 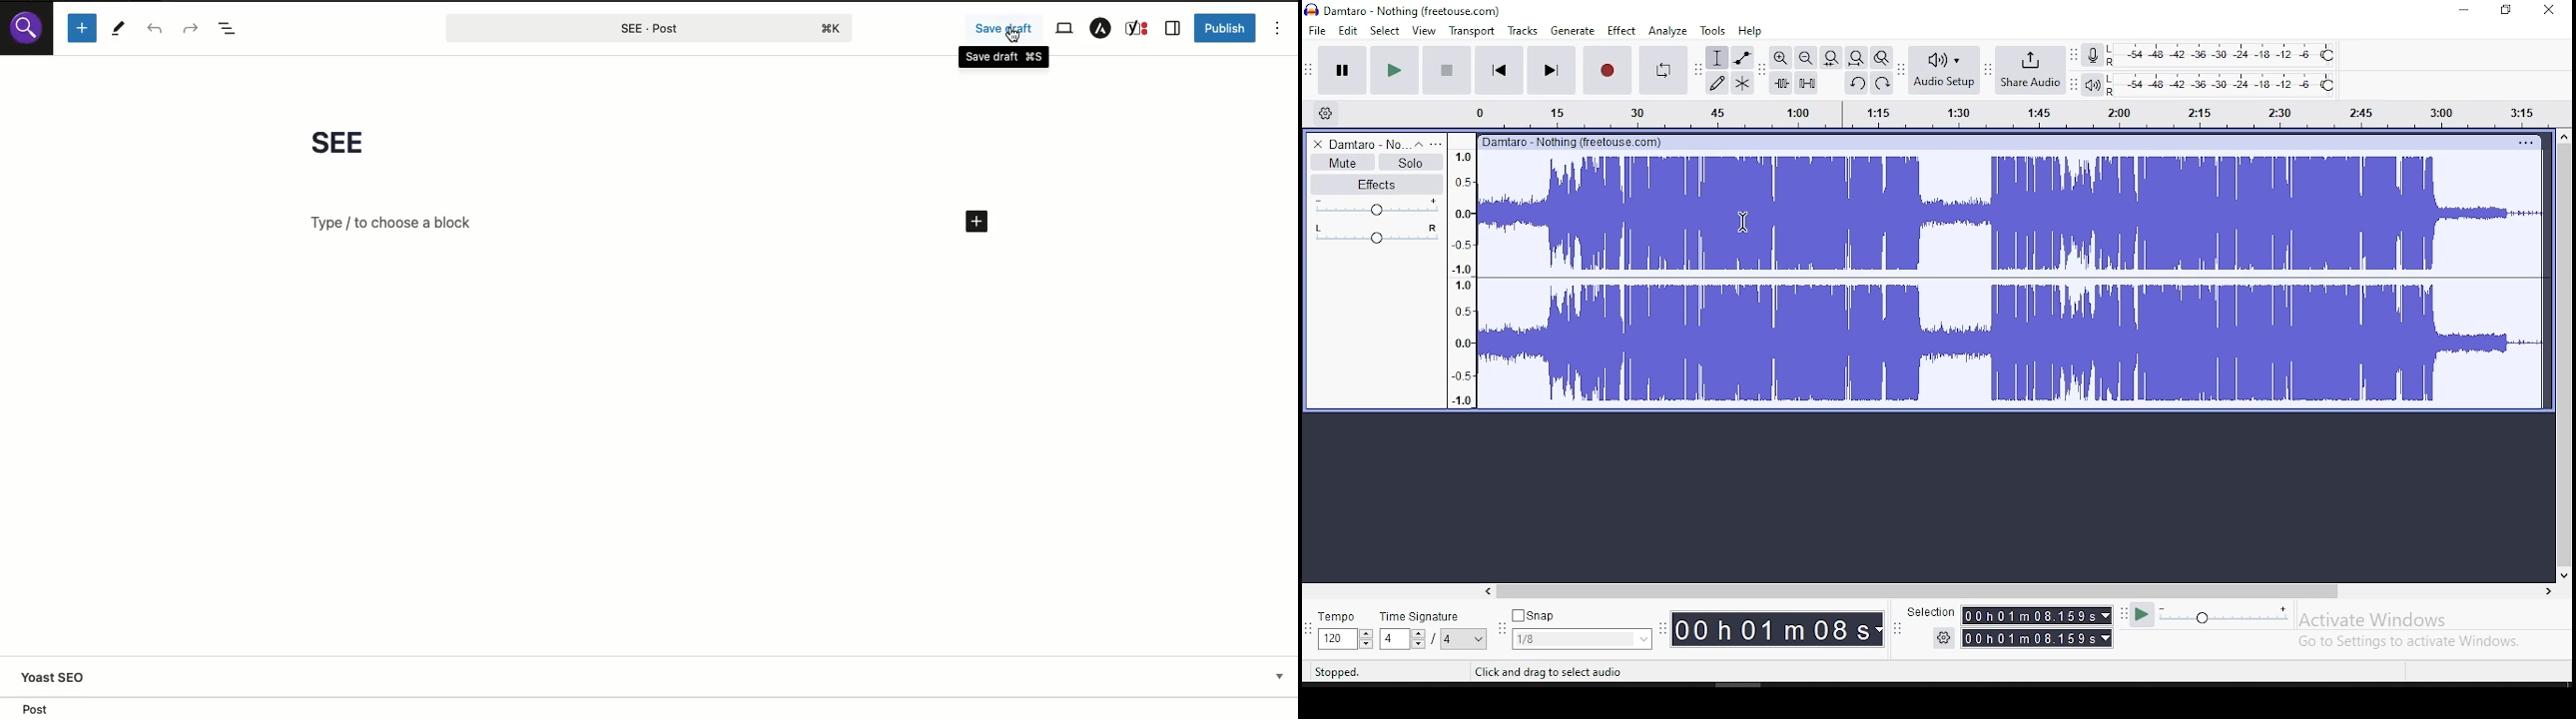 I want to click on Yoast SEO, so click(x=654, y=674).